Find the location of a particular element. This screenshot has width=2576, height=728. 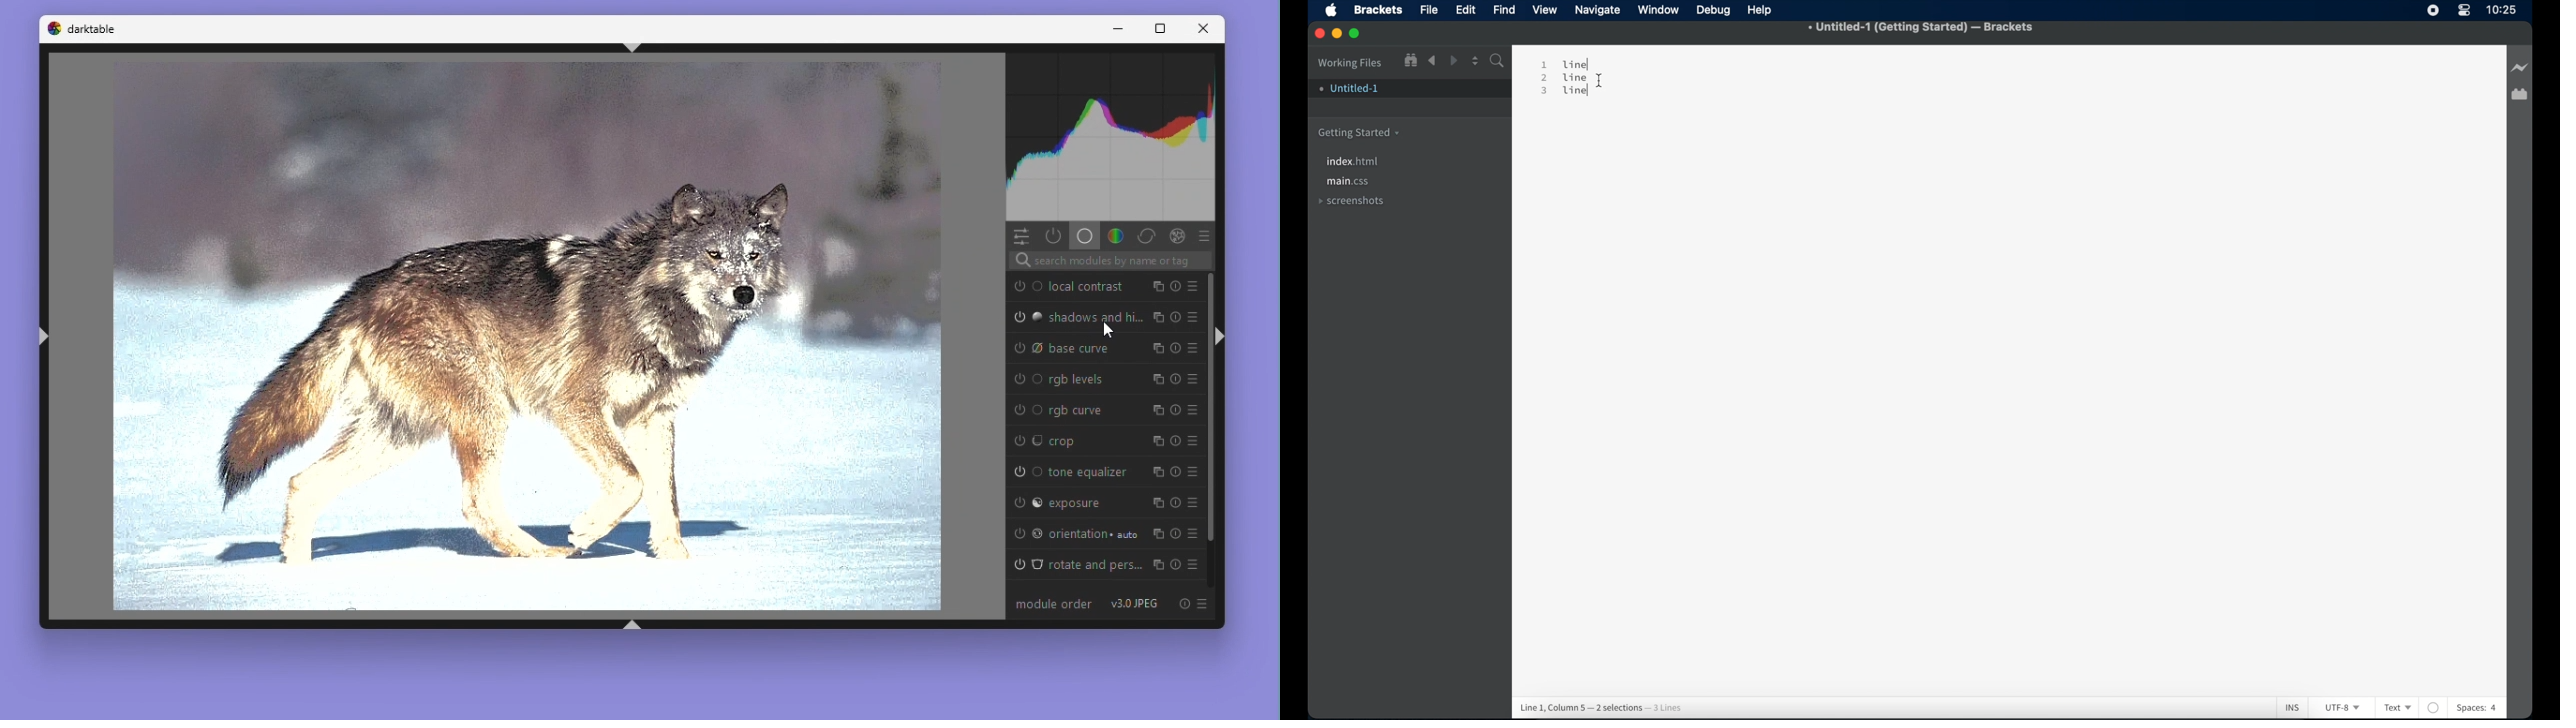

reset parameters is located at coordinates (1175, 380).